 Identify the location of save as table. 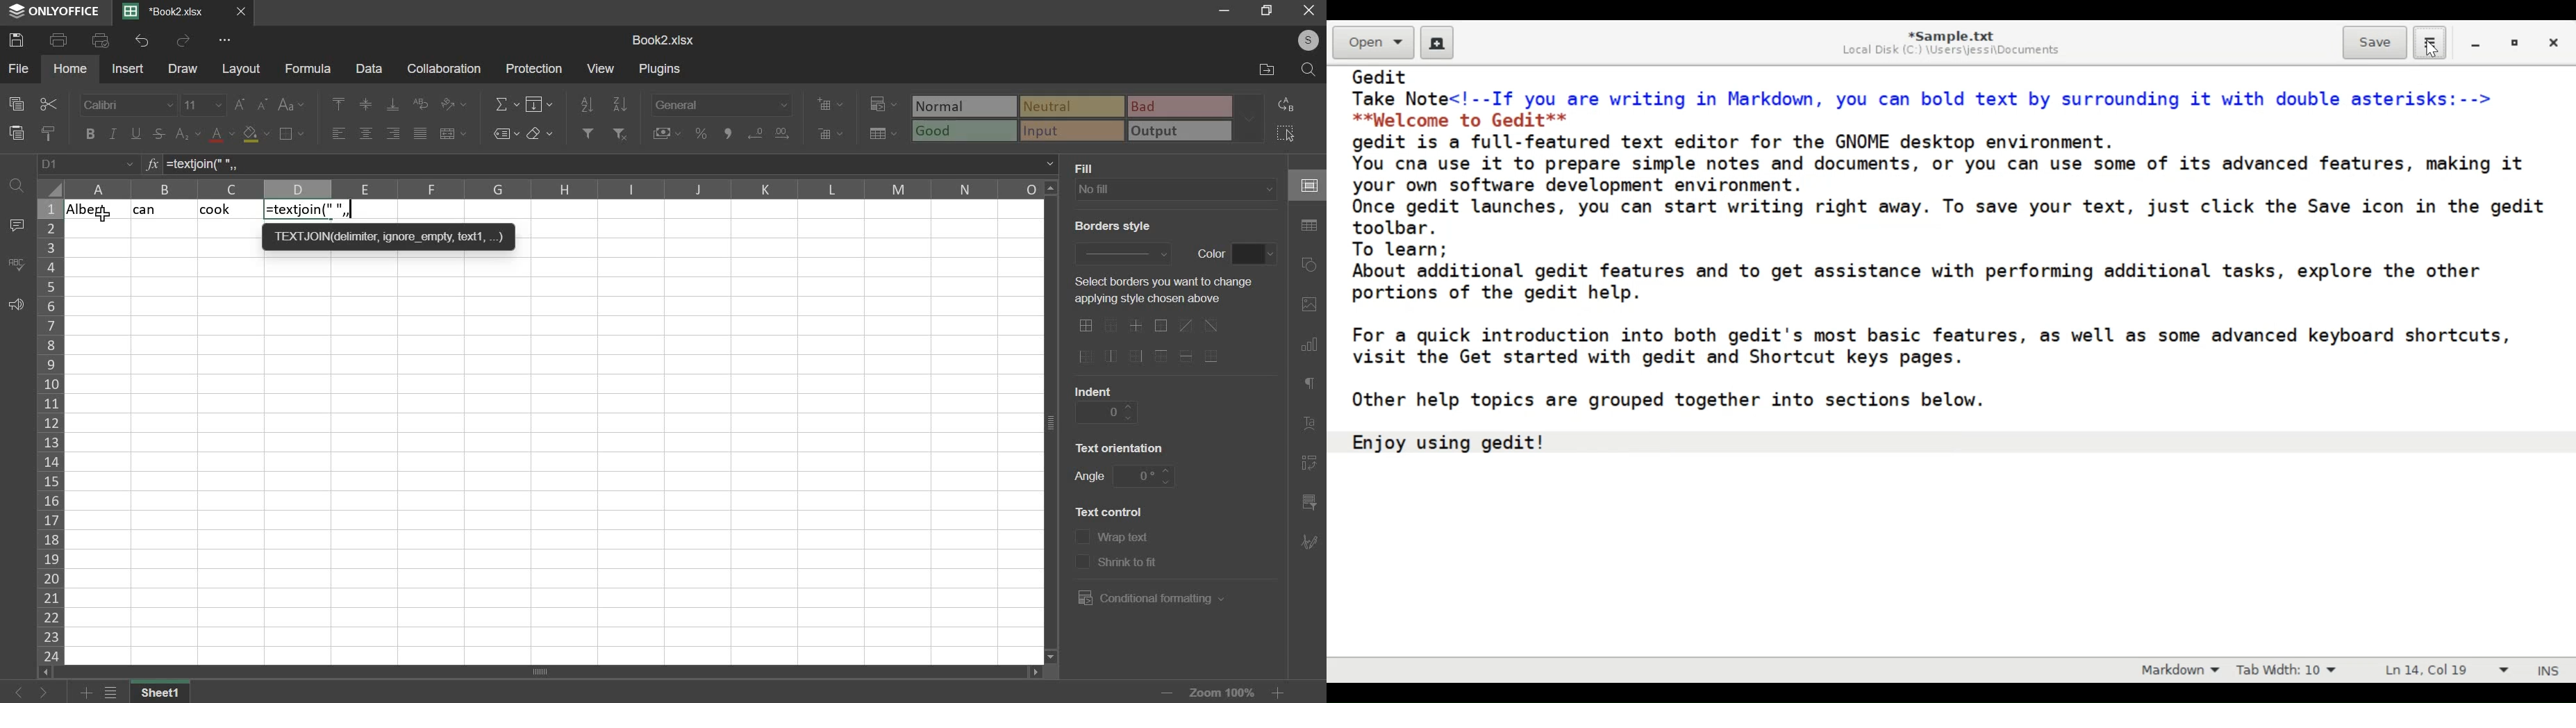
(884, 134).